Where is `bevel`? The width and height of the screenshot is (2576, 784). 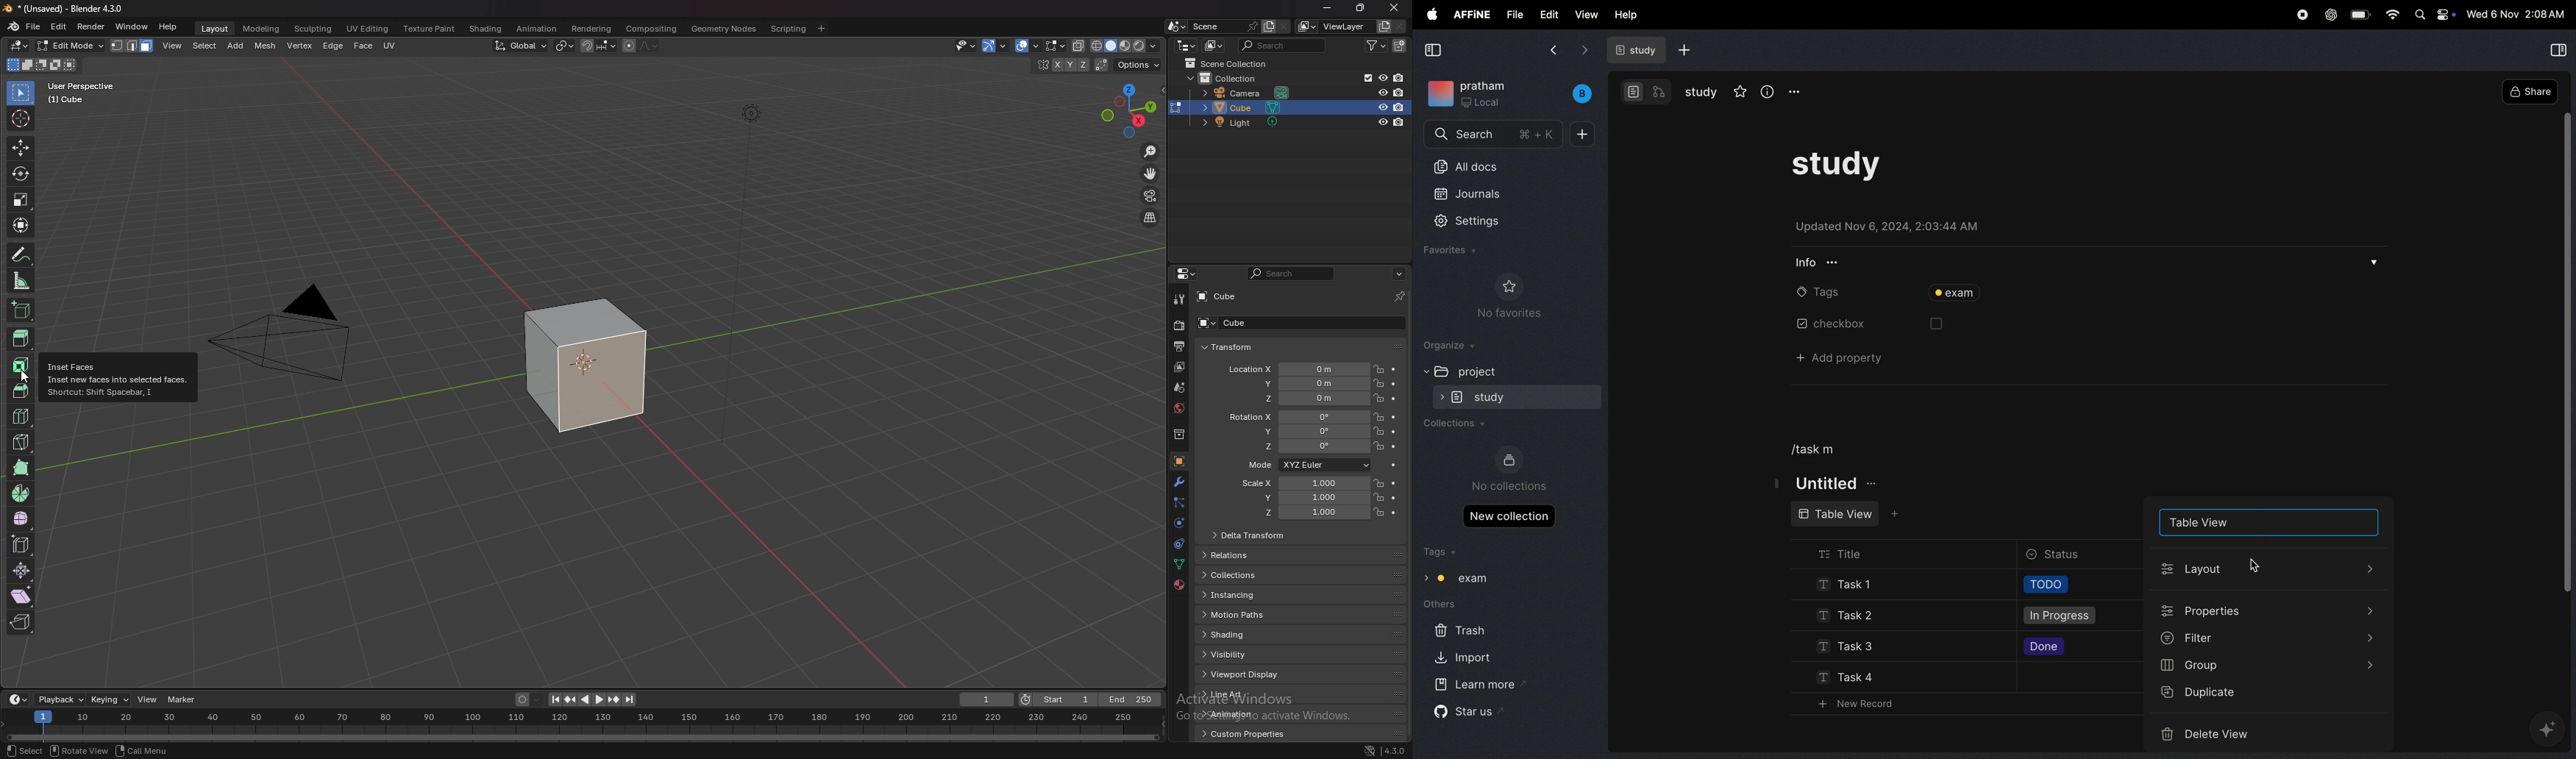
bevel is located at coordinates (18, 389).